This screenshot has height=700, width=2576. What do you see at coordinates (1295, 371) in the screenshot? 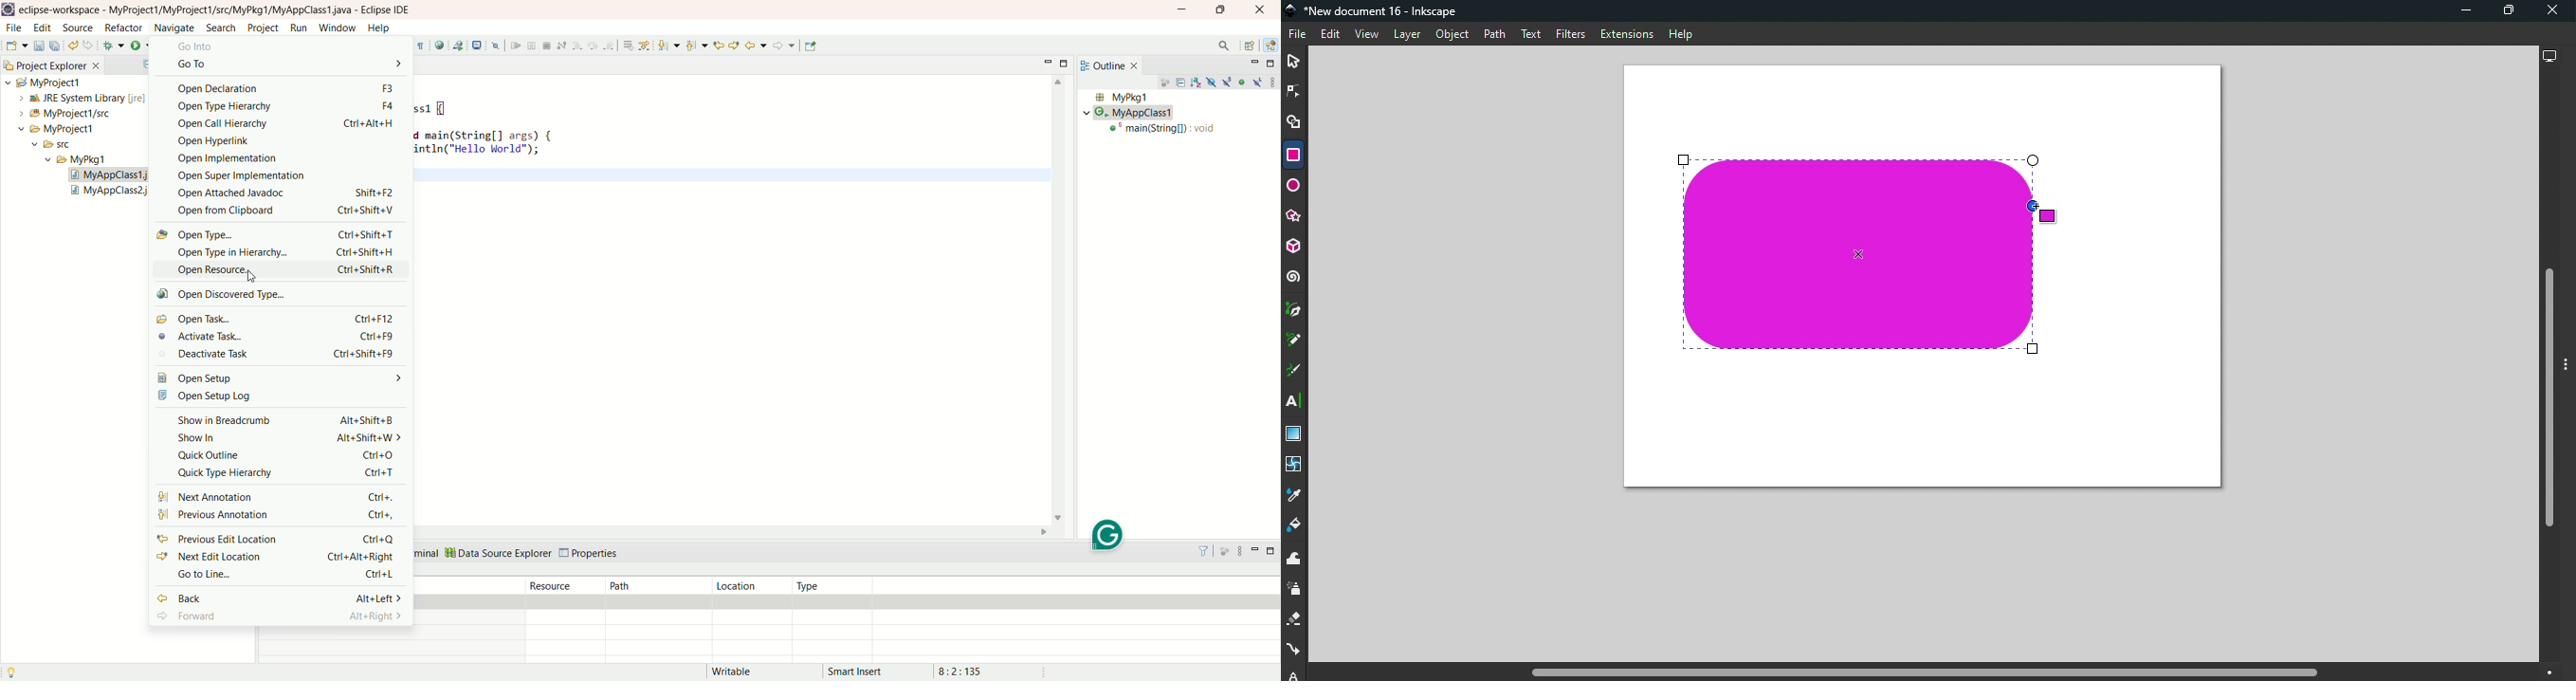
I see `Calligraphy tool` at bounding box center [1295, 371].